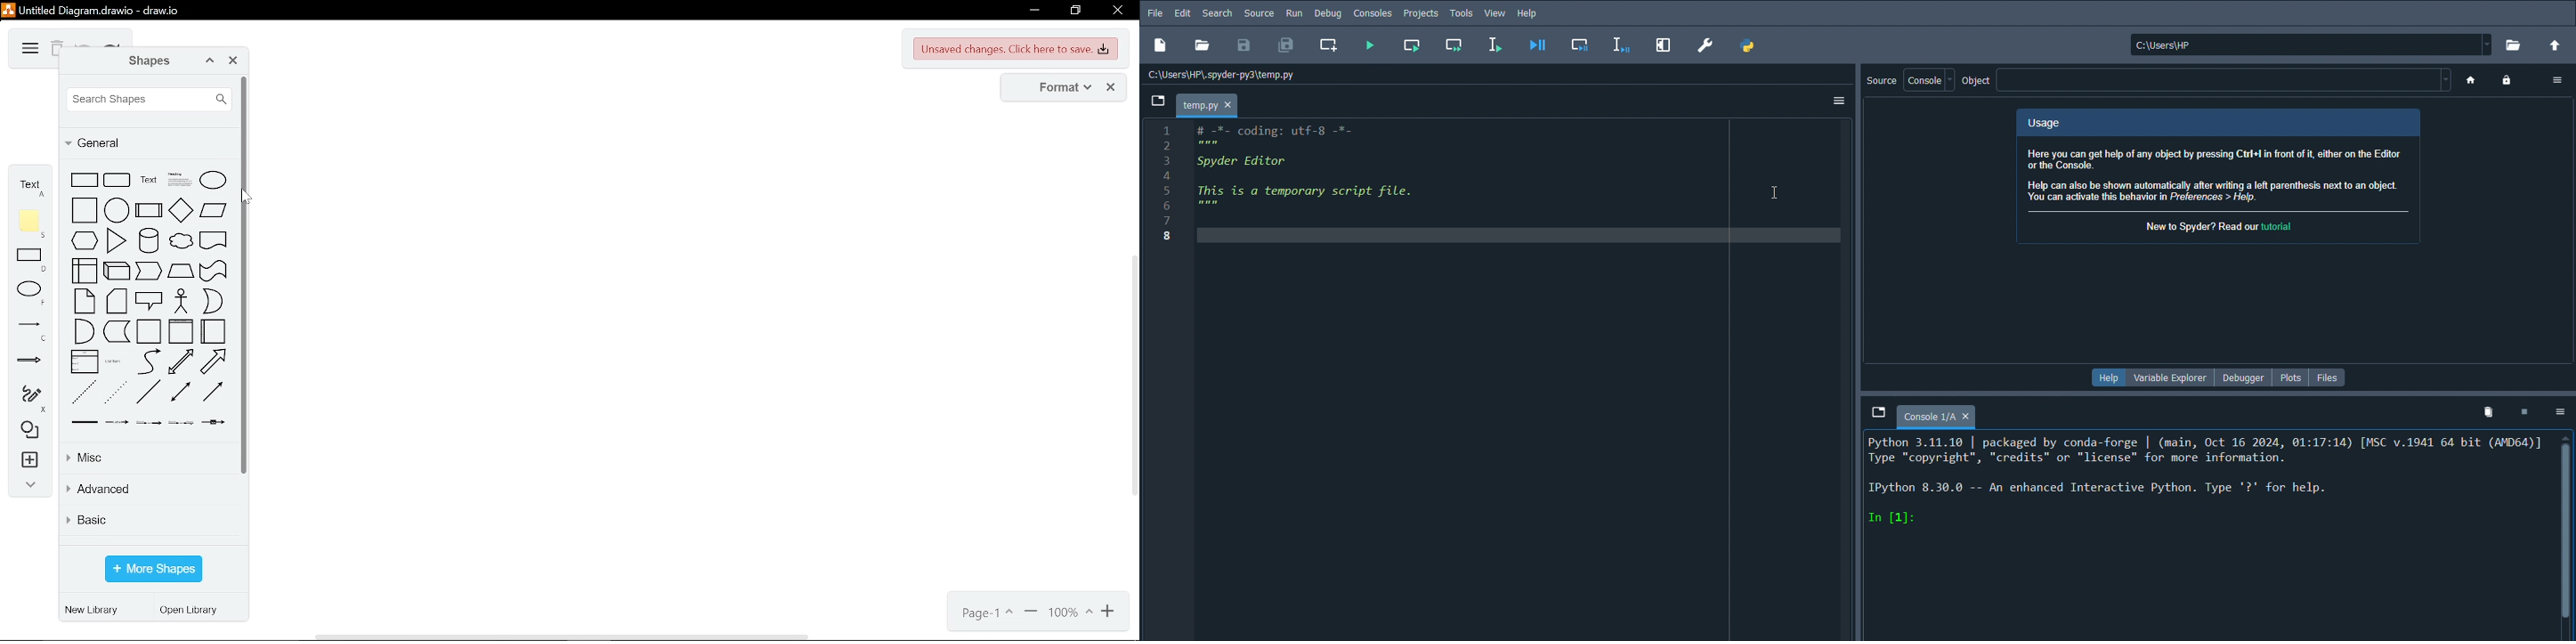  Describe the element at coordinates (29, 330) in the screenshot. I see `lines` at that location.